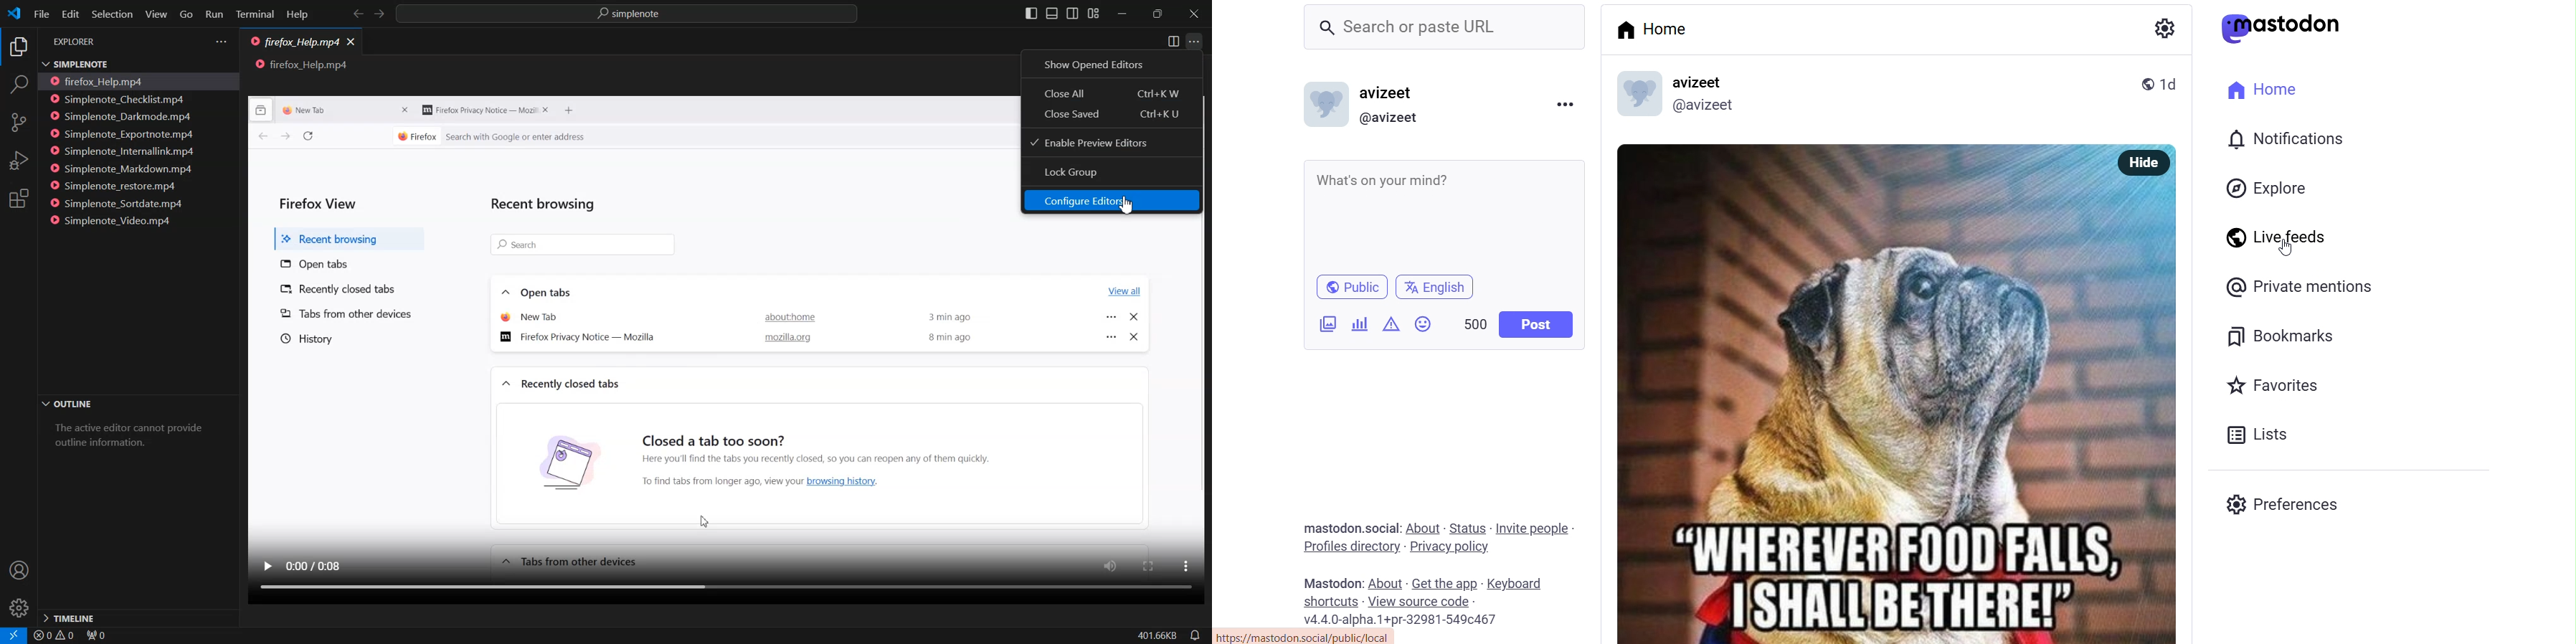 This screenshot has width=2576, height=644. Describe the element at coordinates (1032, 13) in the screenshot. I see `Toggle primary side bar` at that location.